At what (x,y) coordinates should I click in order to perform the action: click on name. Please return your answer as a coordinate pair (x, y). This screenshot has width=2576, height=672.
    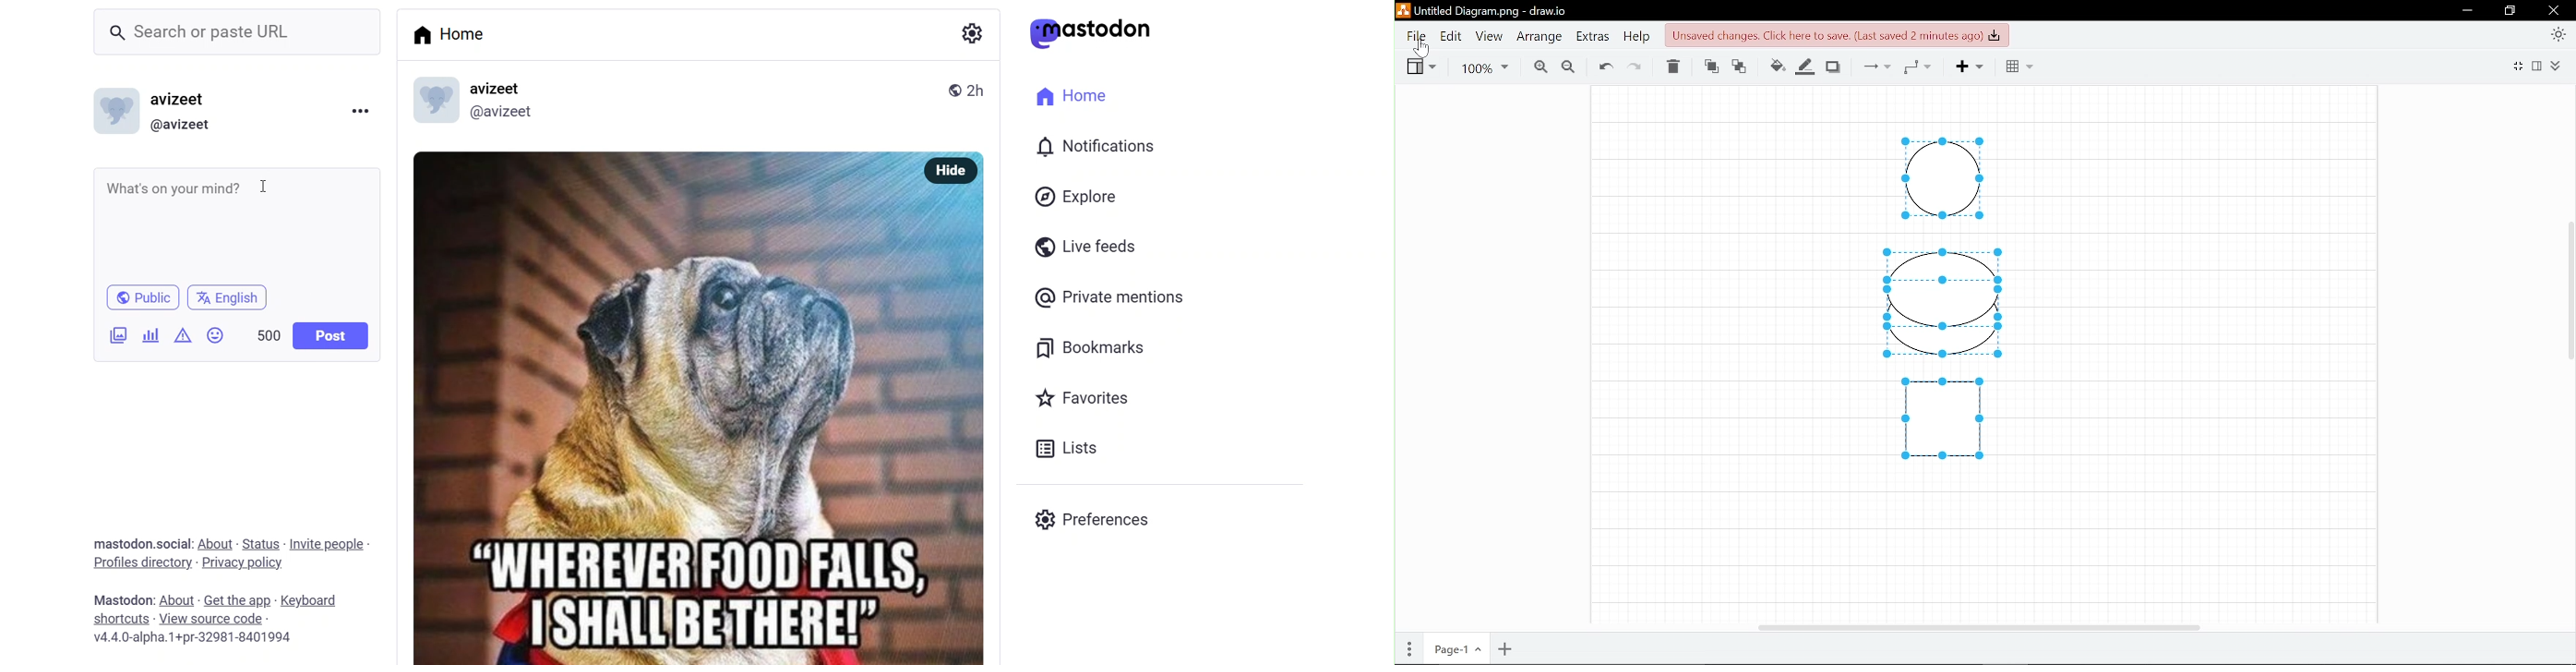
    Looking at the image, I should click on (187, 100).